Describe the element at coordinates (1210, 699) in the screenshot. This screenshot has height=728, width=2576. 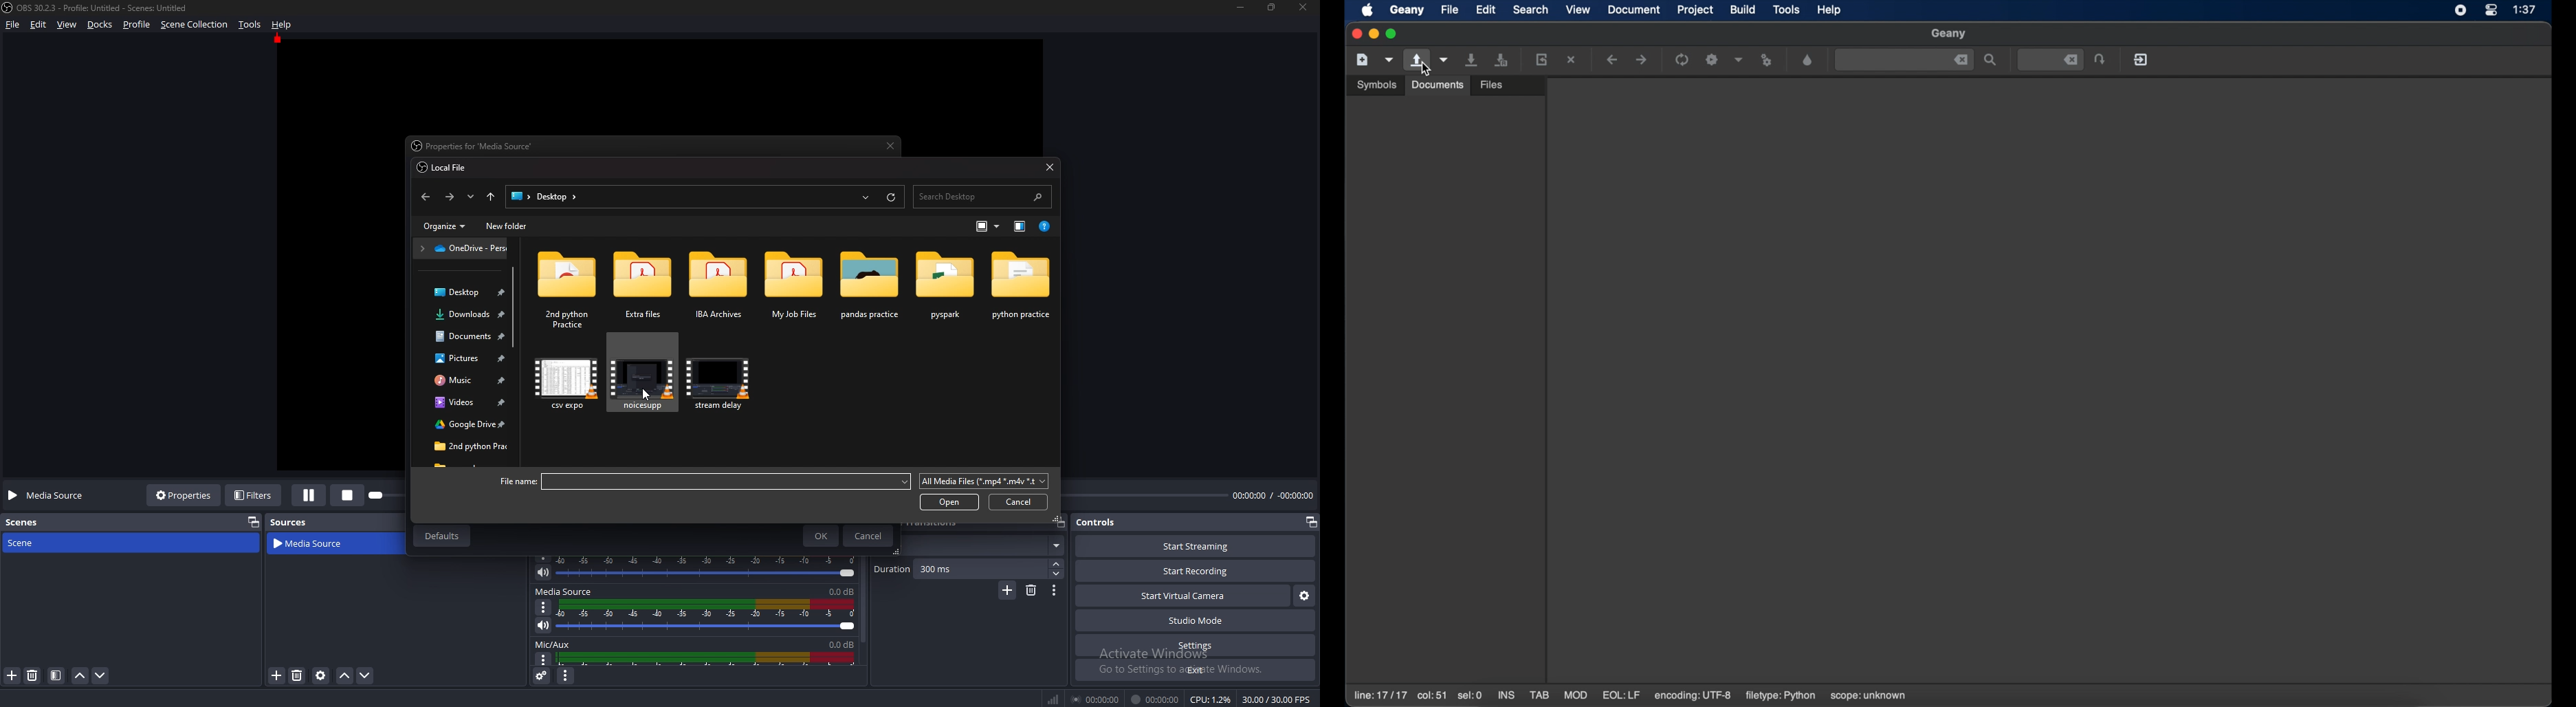
I see `CPU: 1.2%` at that location.